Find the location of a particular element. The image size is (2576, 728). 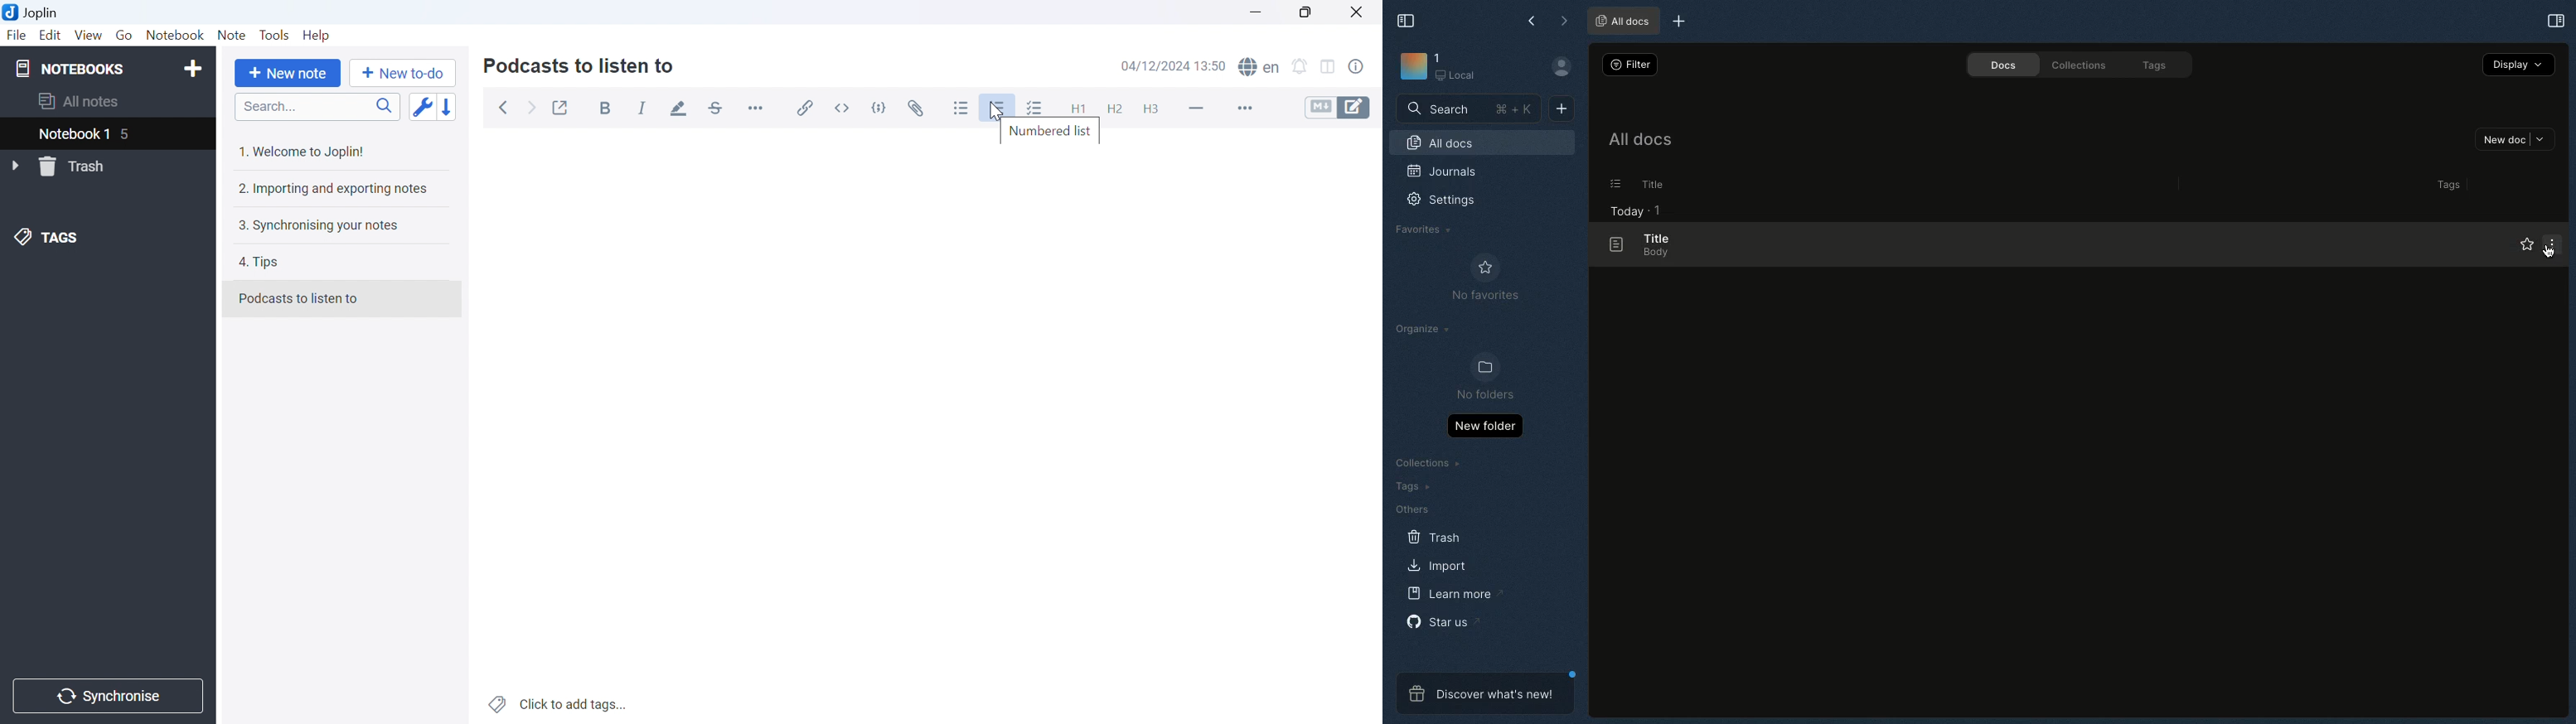

Bold is located at coordinates (608, 109).